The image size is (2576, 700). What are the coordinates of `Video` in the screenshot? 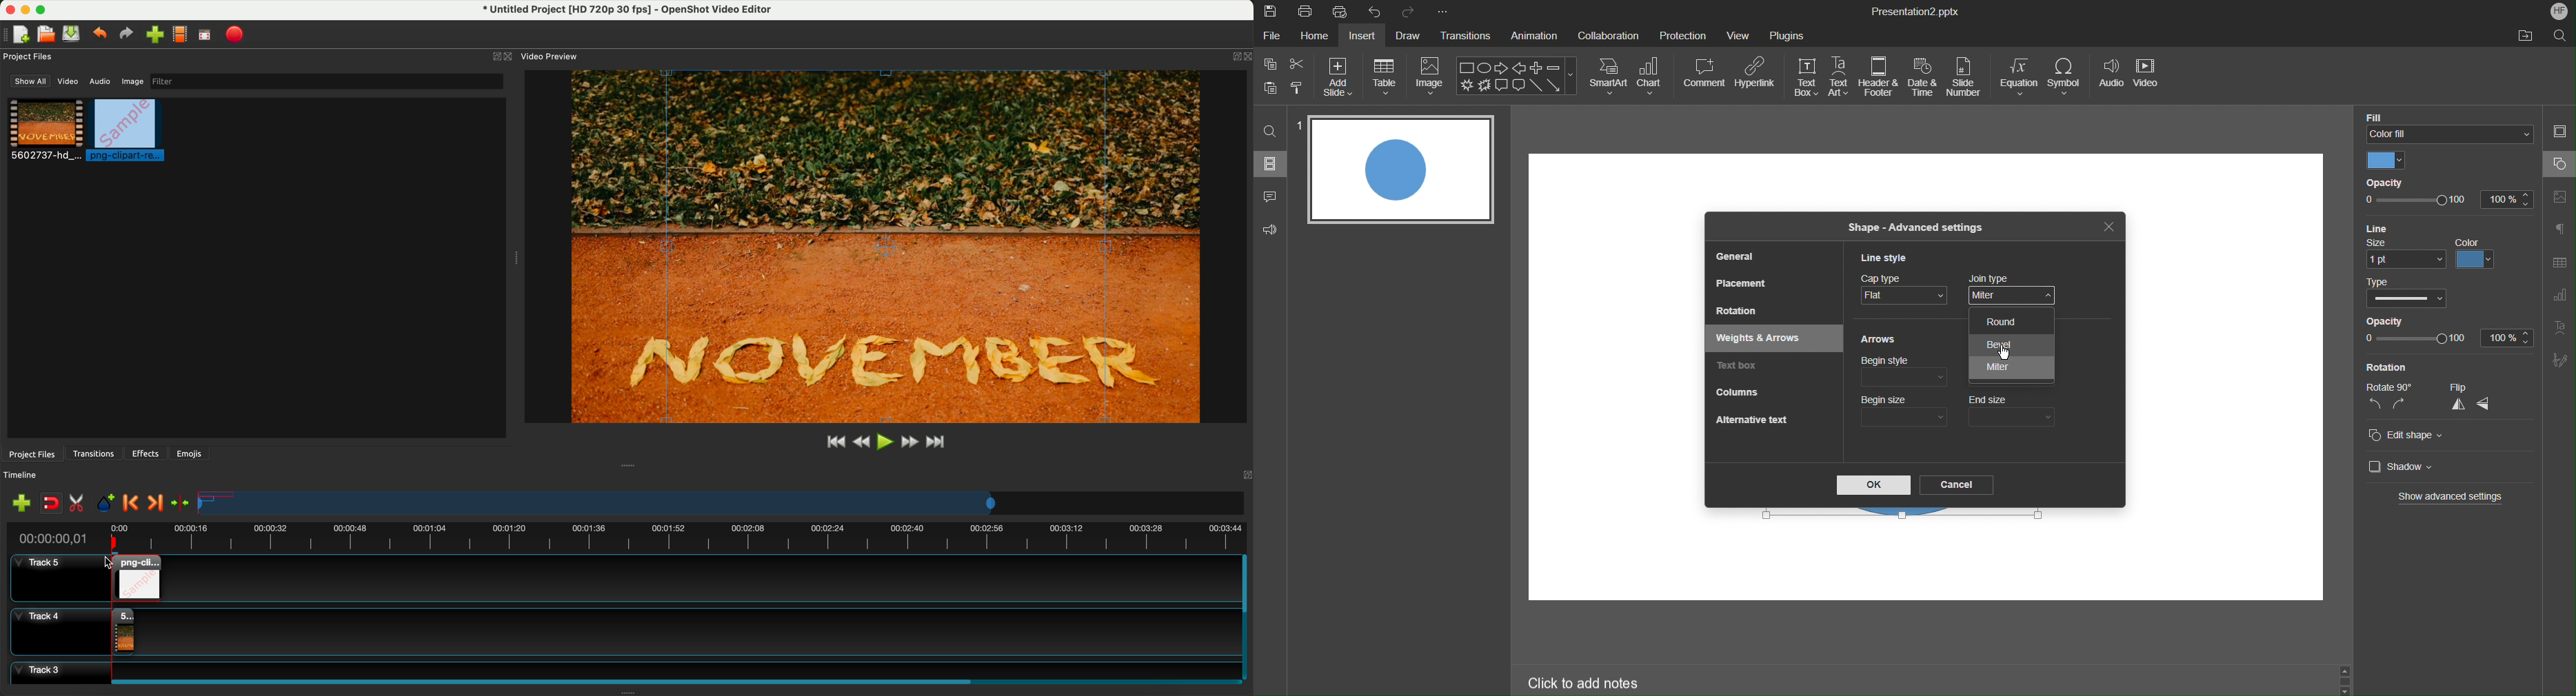 It's located at (2149, 79).